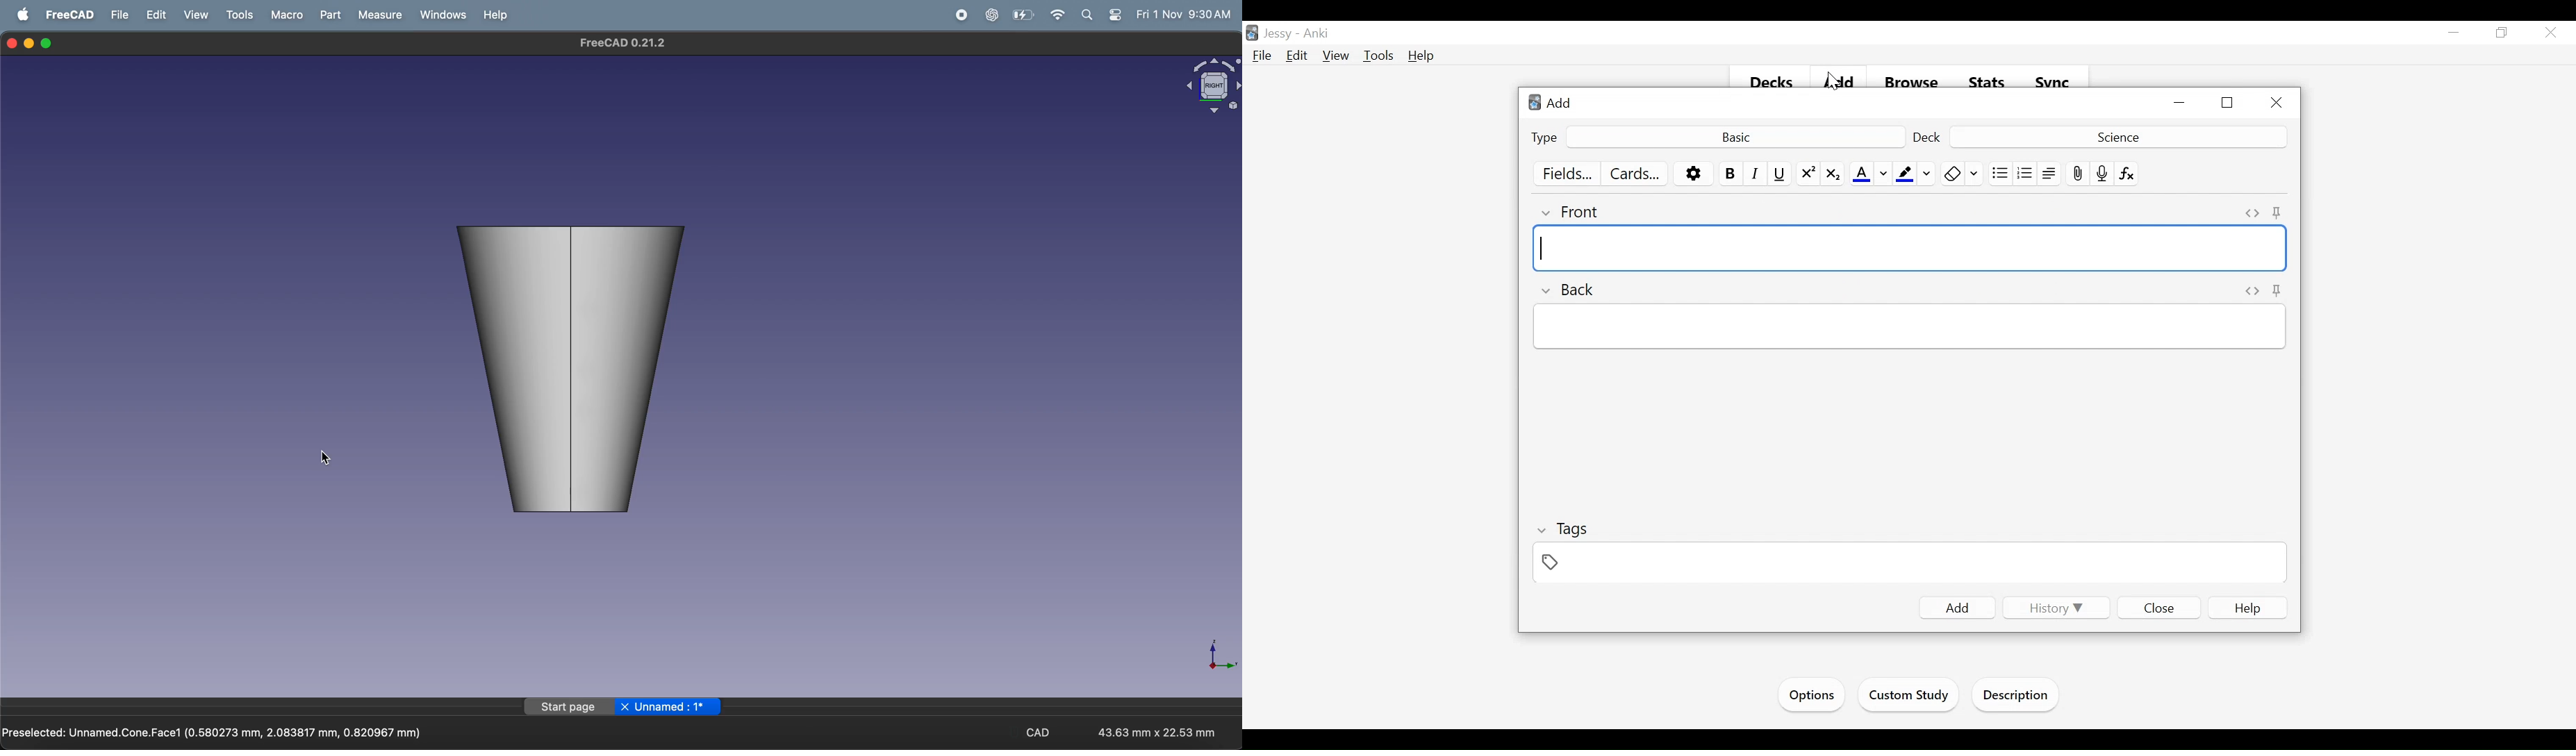 This screenshot has height=756, width=2576. Describe the element at coordinates (1297, 55) in the screenshot. I see `Edit` at that location.